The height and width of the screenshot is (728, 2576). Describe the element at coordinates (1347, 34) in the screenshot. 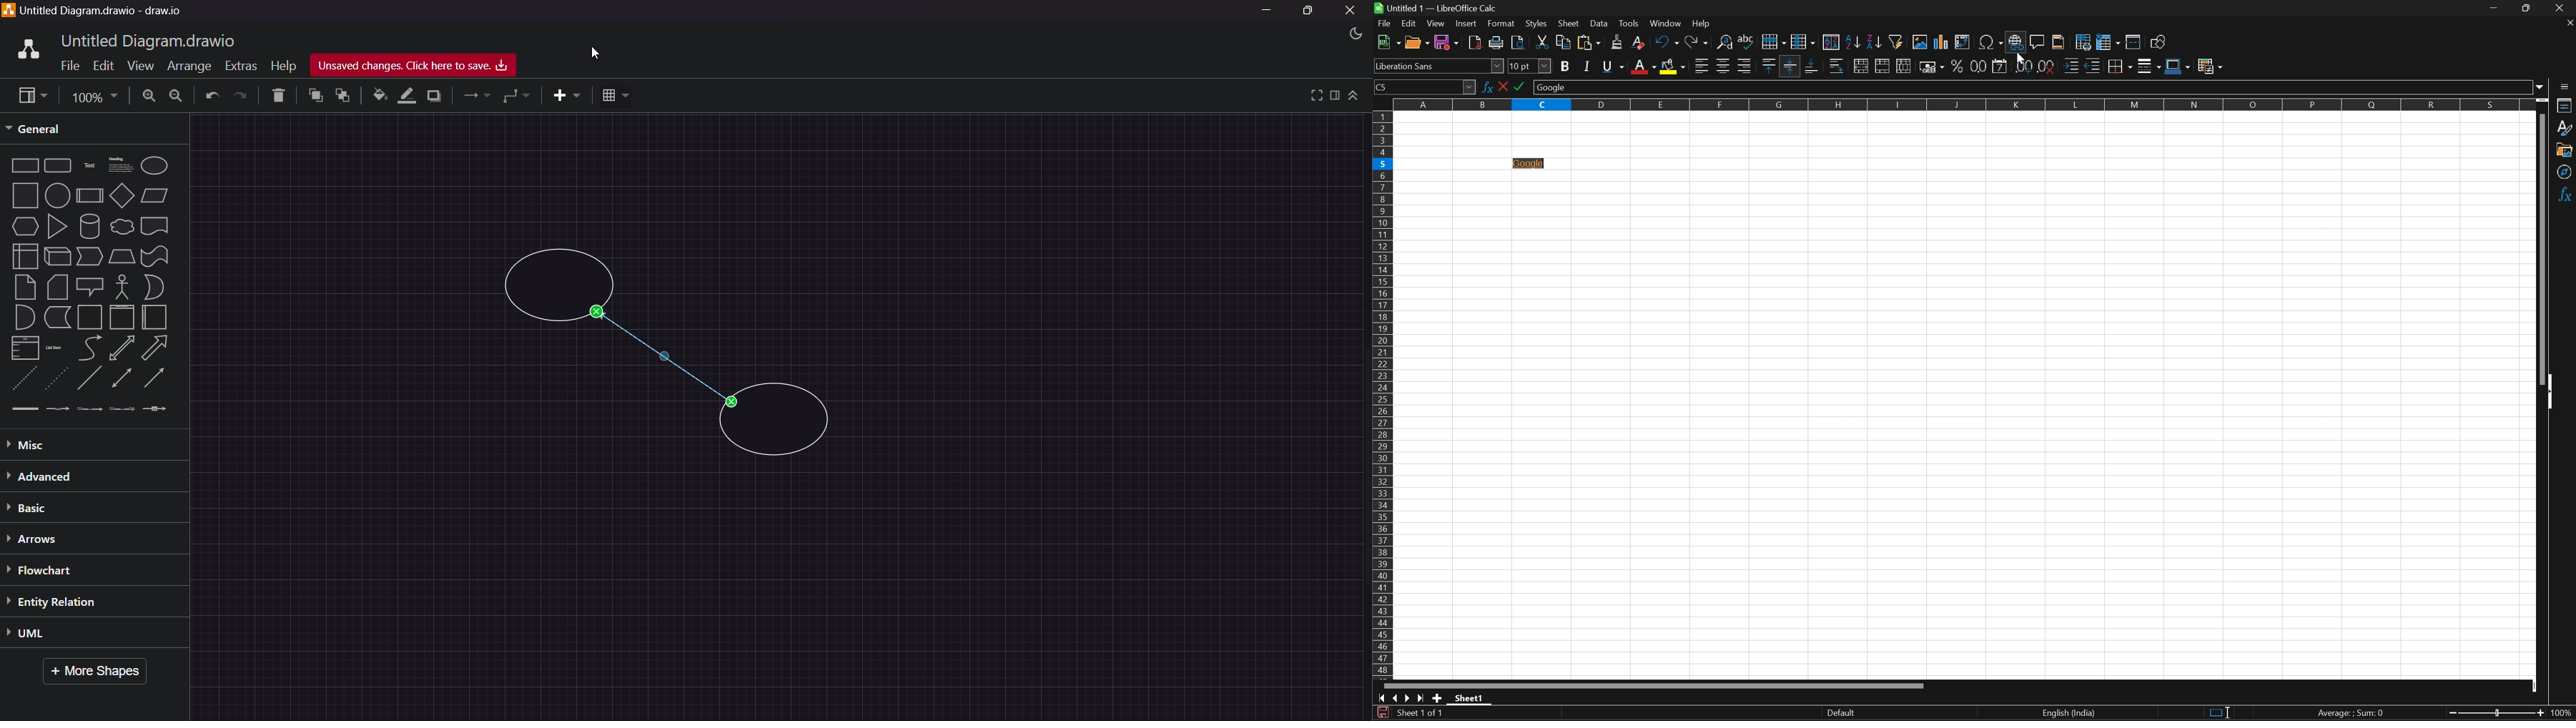

I see `Night Mode` at that location.